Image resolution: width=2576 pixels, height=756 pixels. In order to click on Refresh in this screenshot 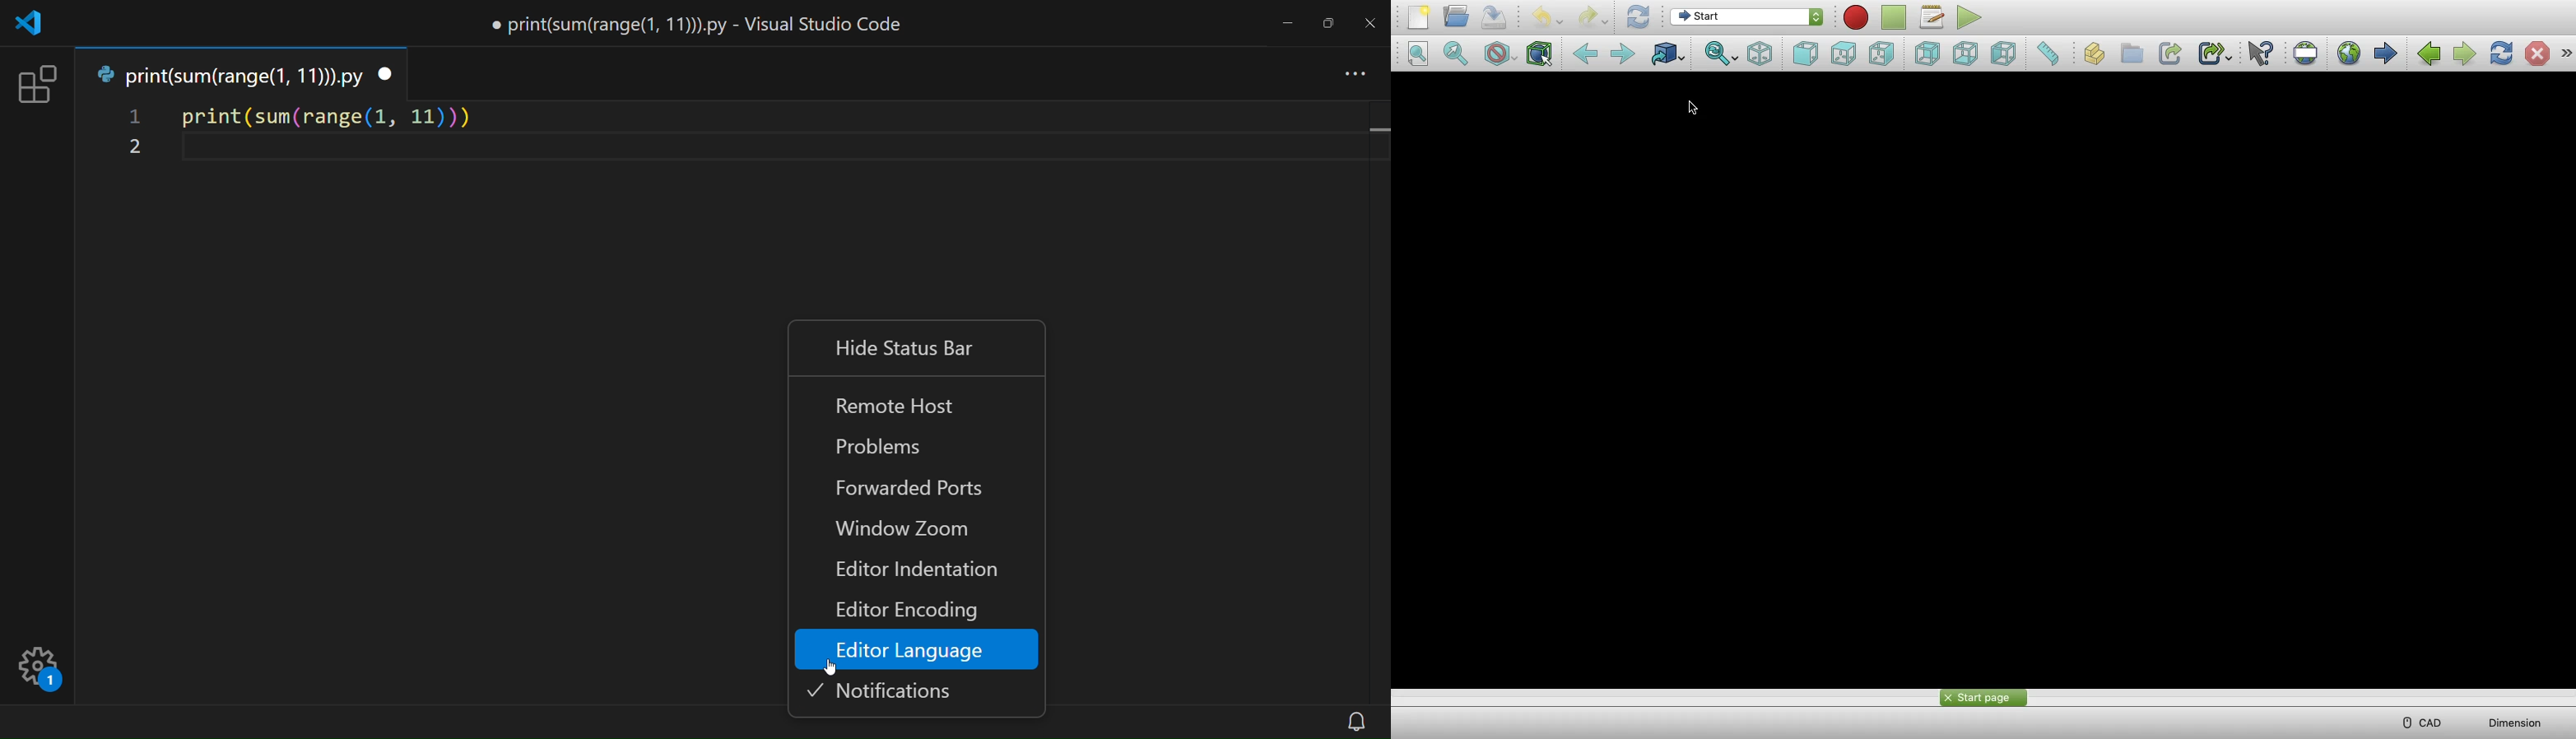, I will do `click(1639, 18)`.